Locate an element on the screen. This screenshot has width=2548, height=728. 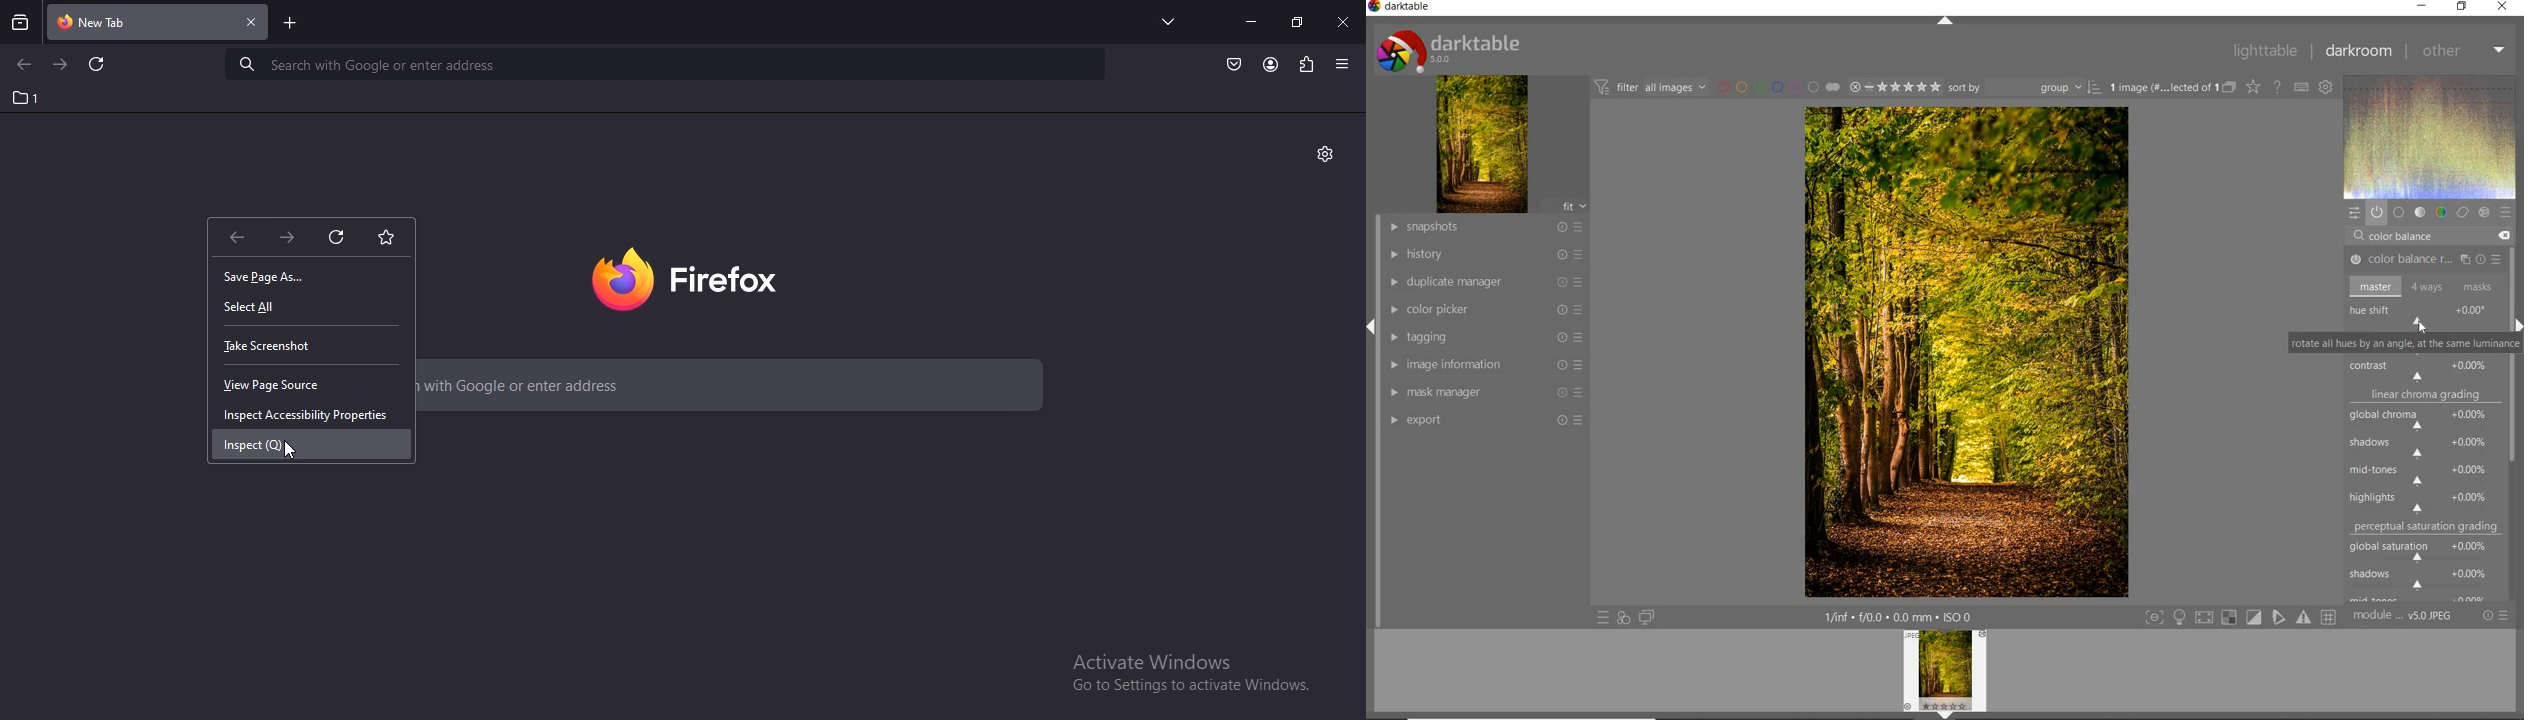
filter images is located at coordinates (1649, 88).